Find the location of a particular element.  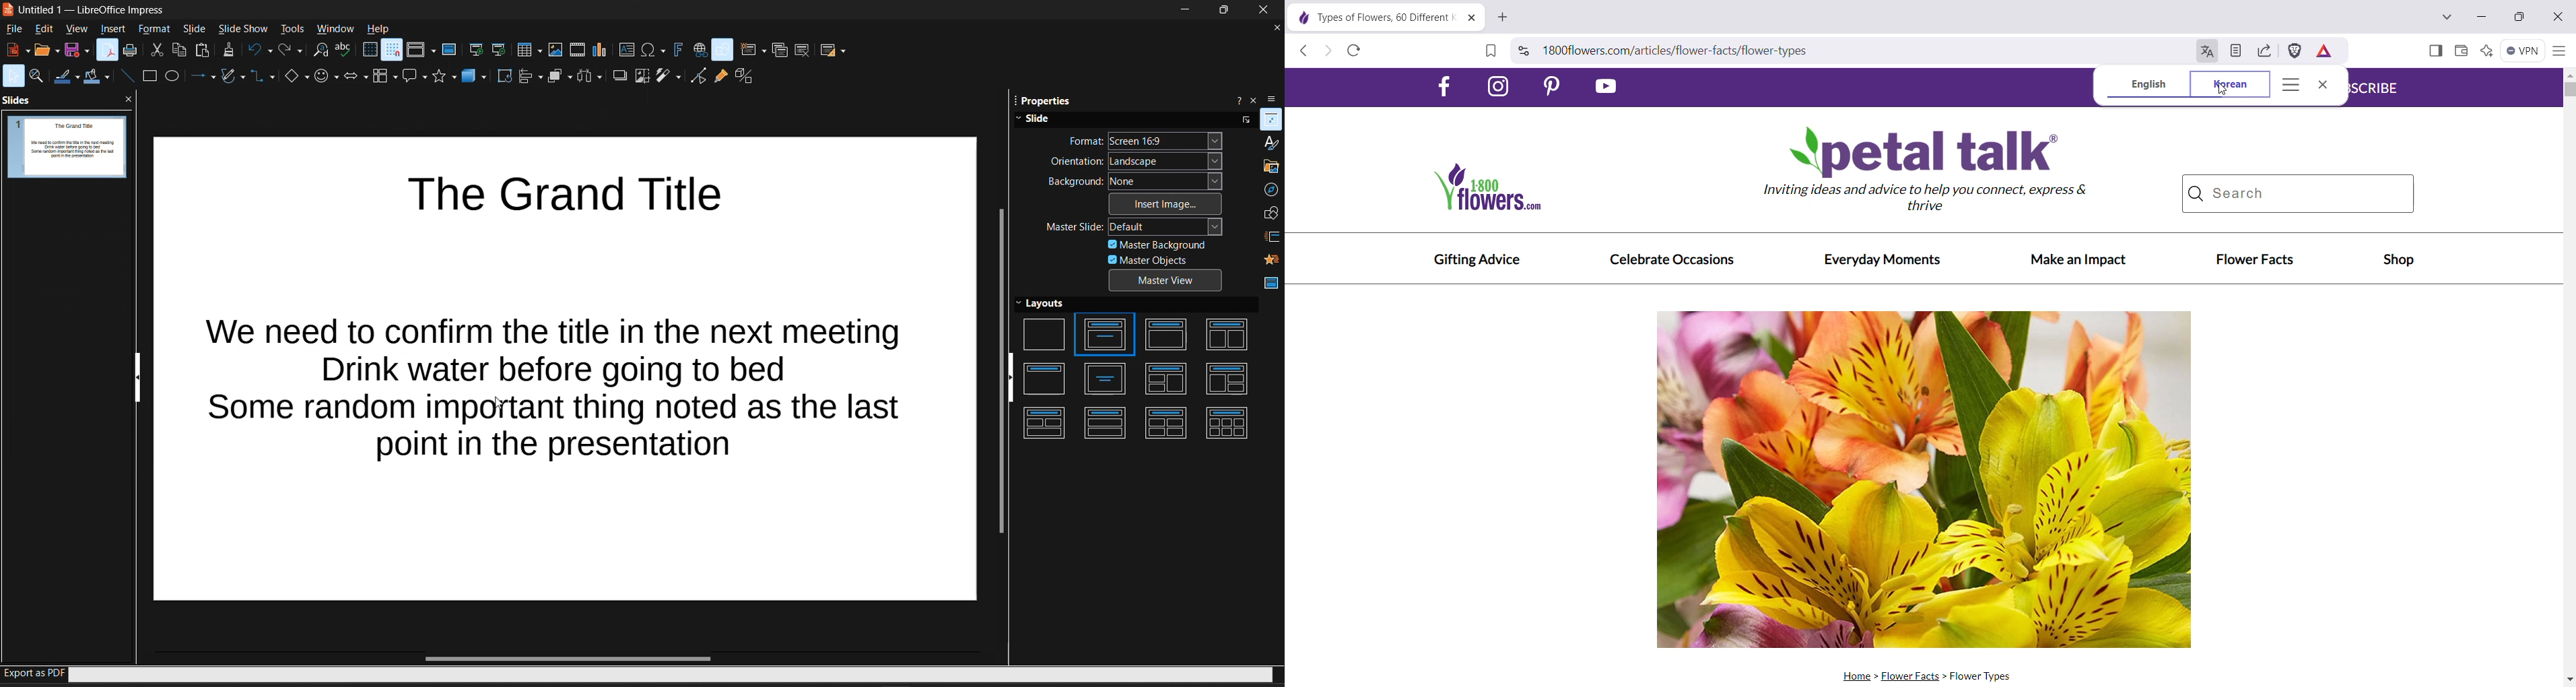

close pane is located at coordinates (128, 101).